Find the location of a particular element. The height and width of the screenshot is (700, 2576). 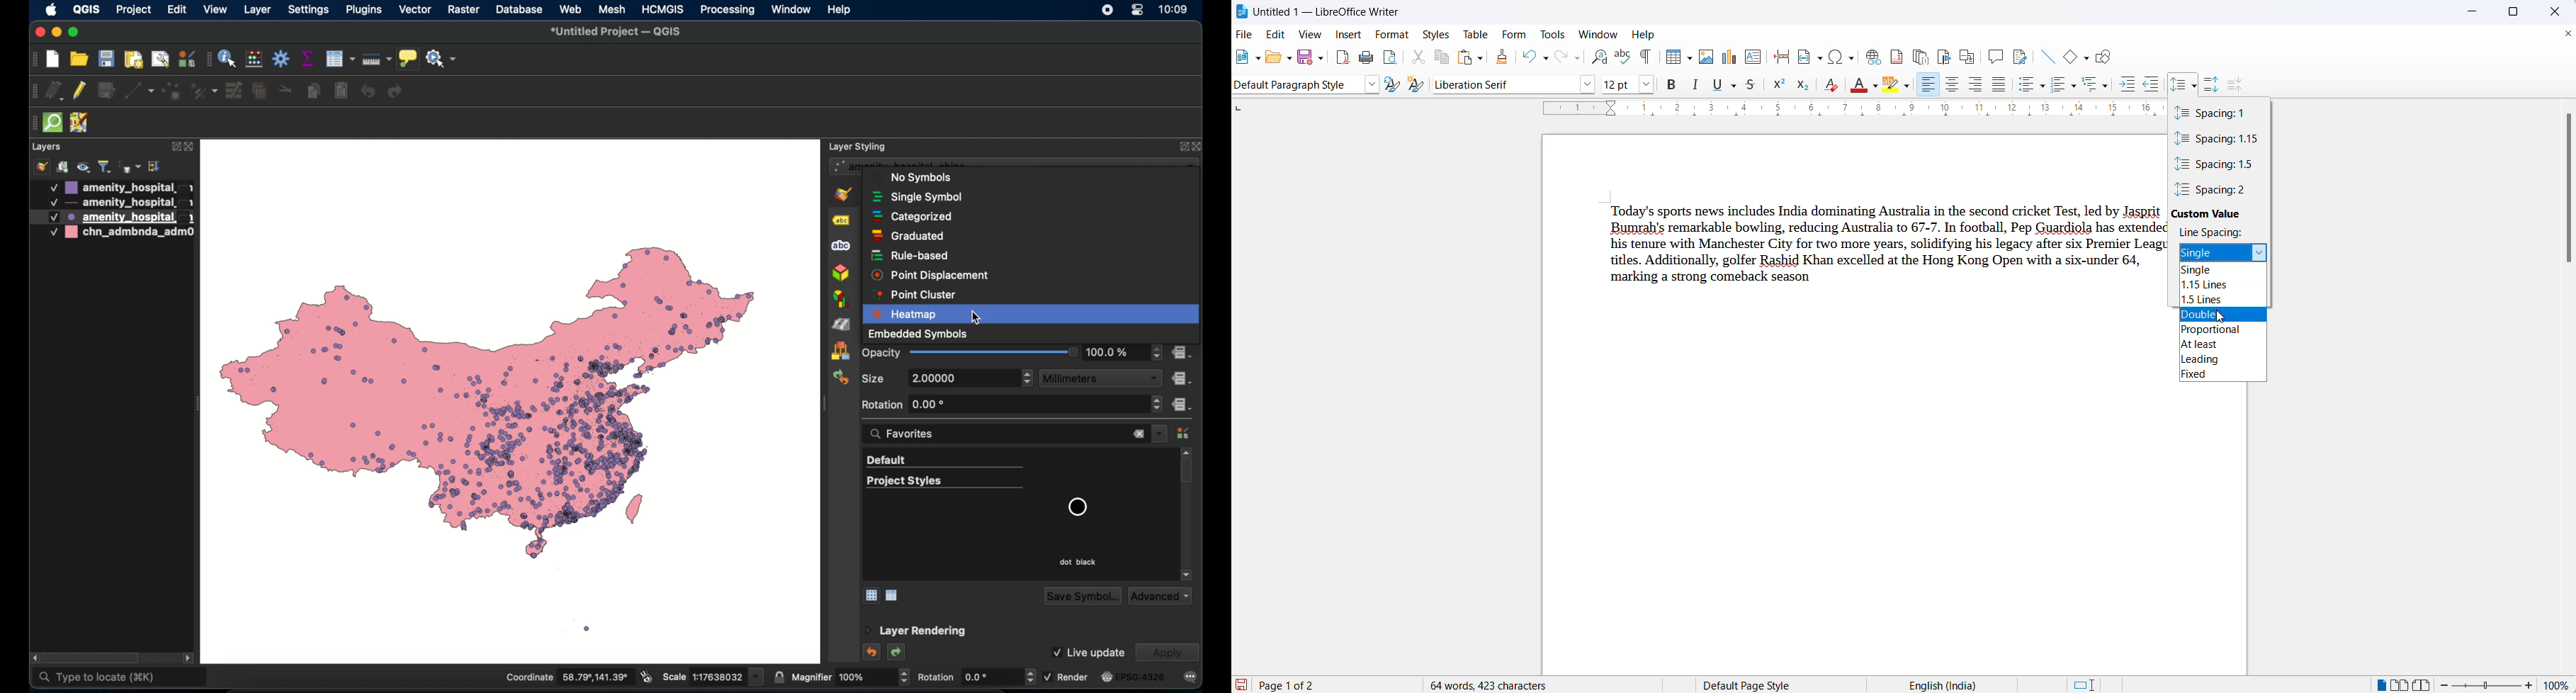

font name options is located at coordinates (1650, 86).